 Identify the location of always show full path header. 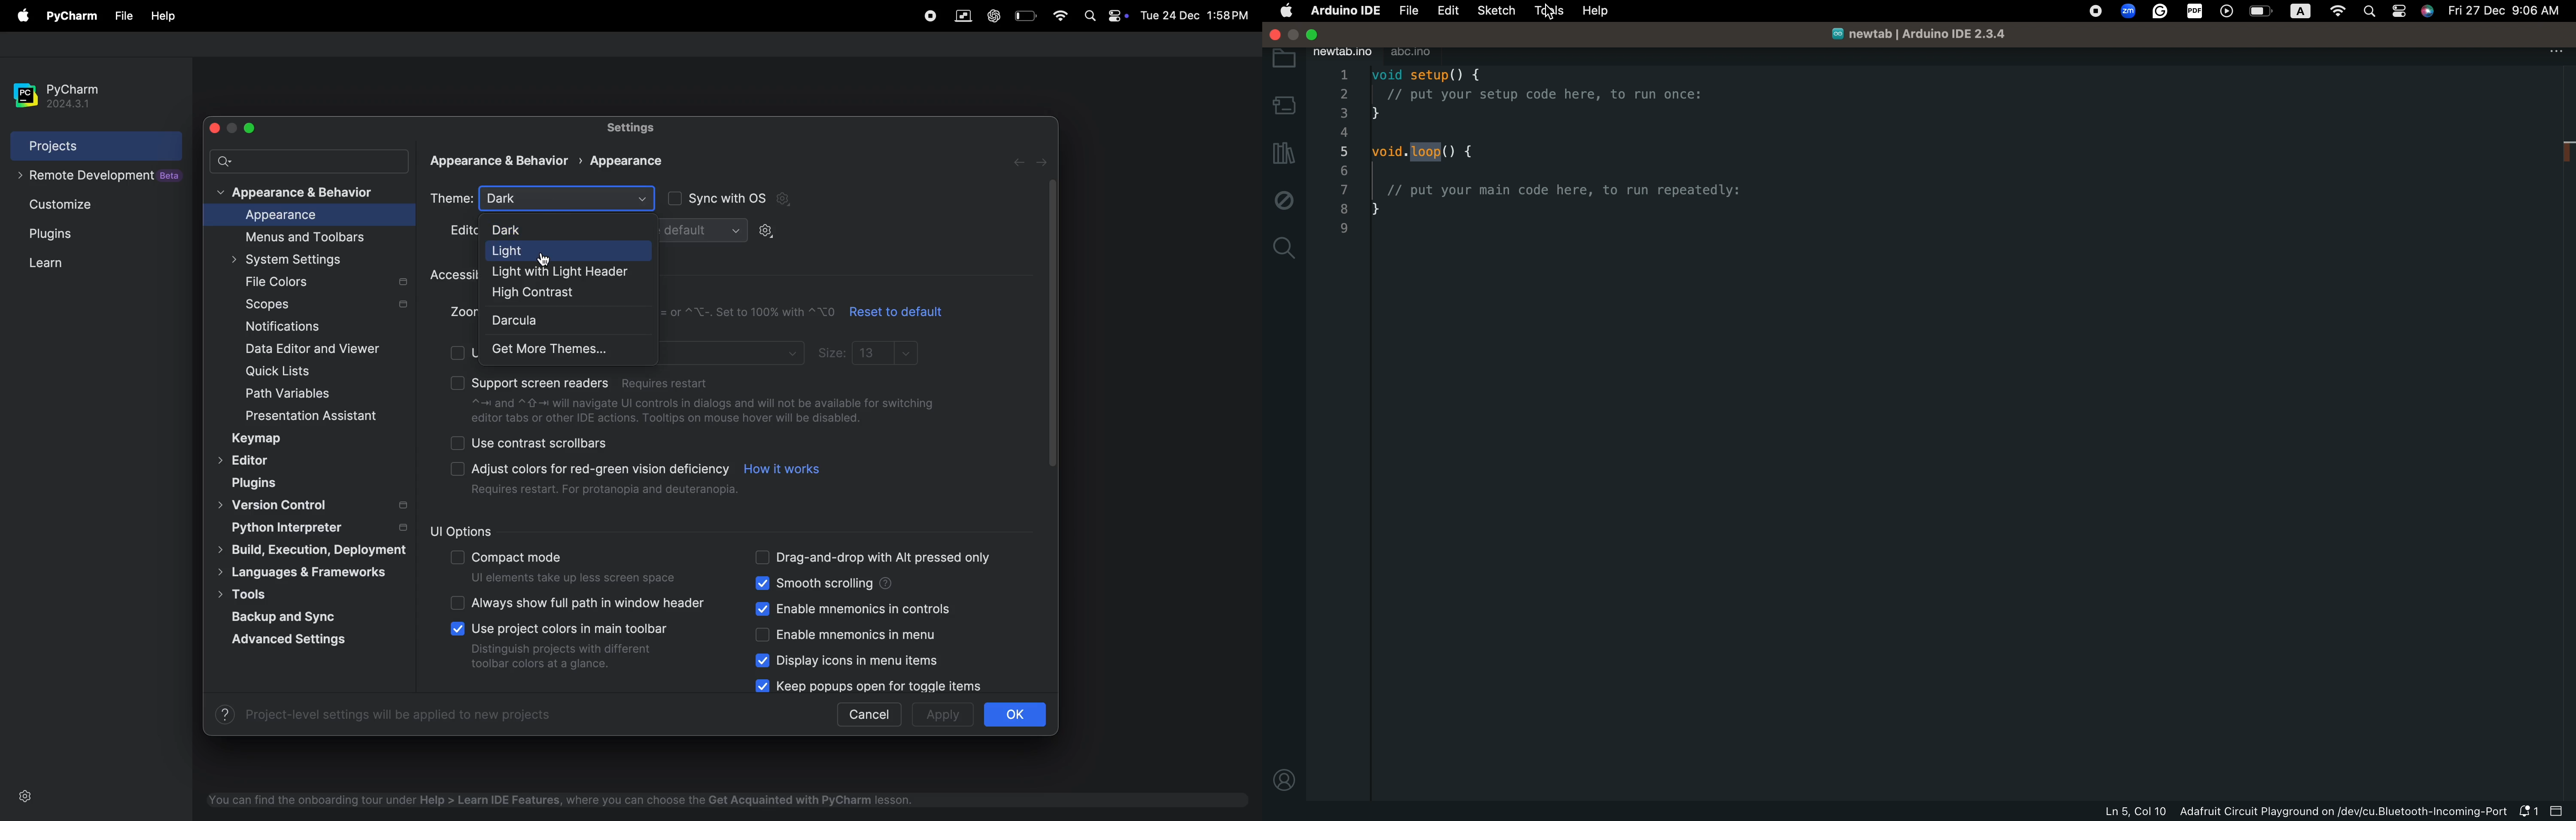
(594, 602).